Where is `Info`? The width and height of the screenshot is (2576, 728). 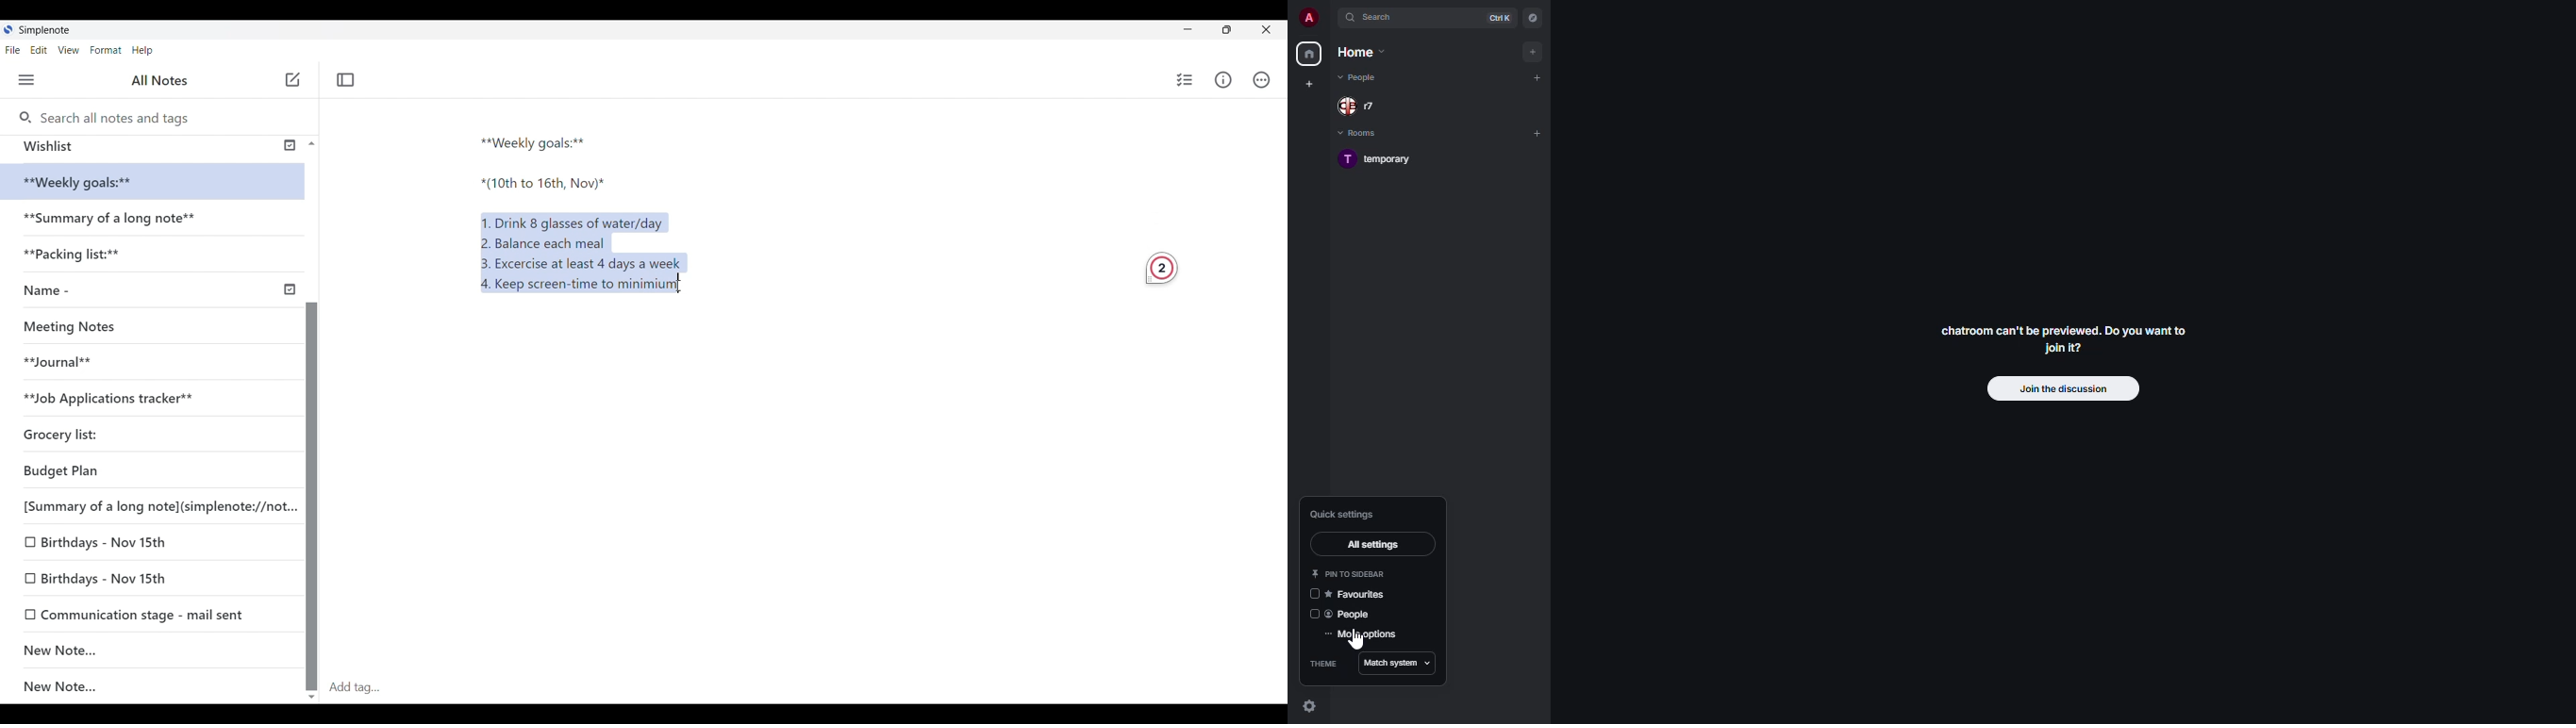
Info is located at coordinates (1225, 80).